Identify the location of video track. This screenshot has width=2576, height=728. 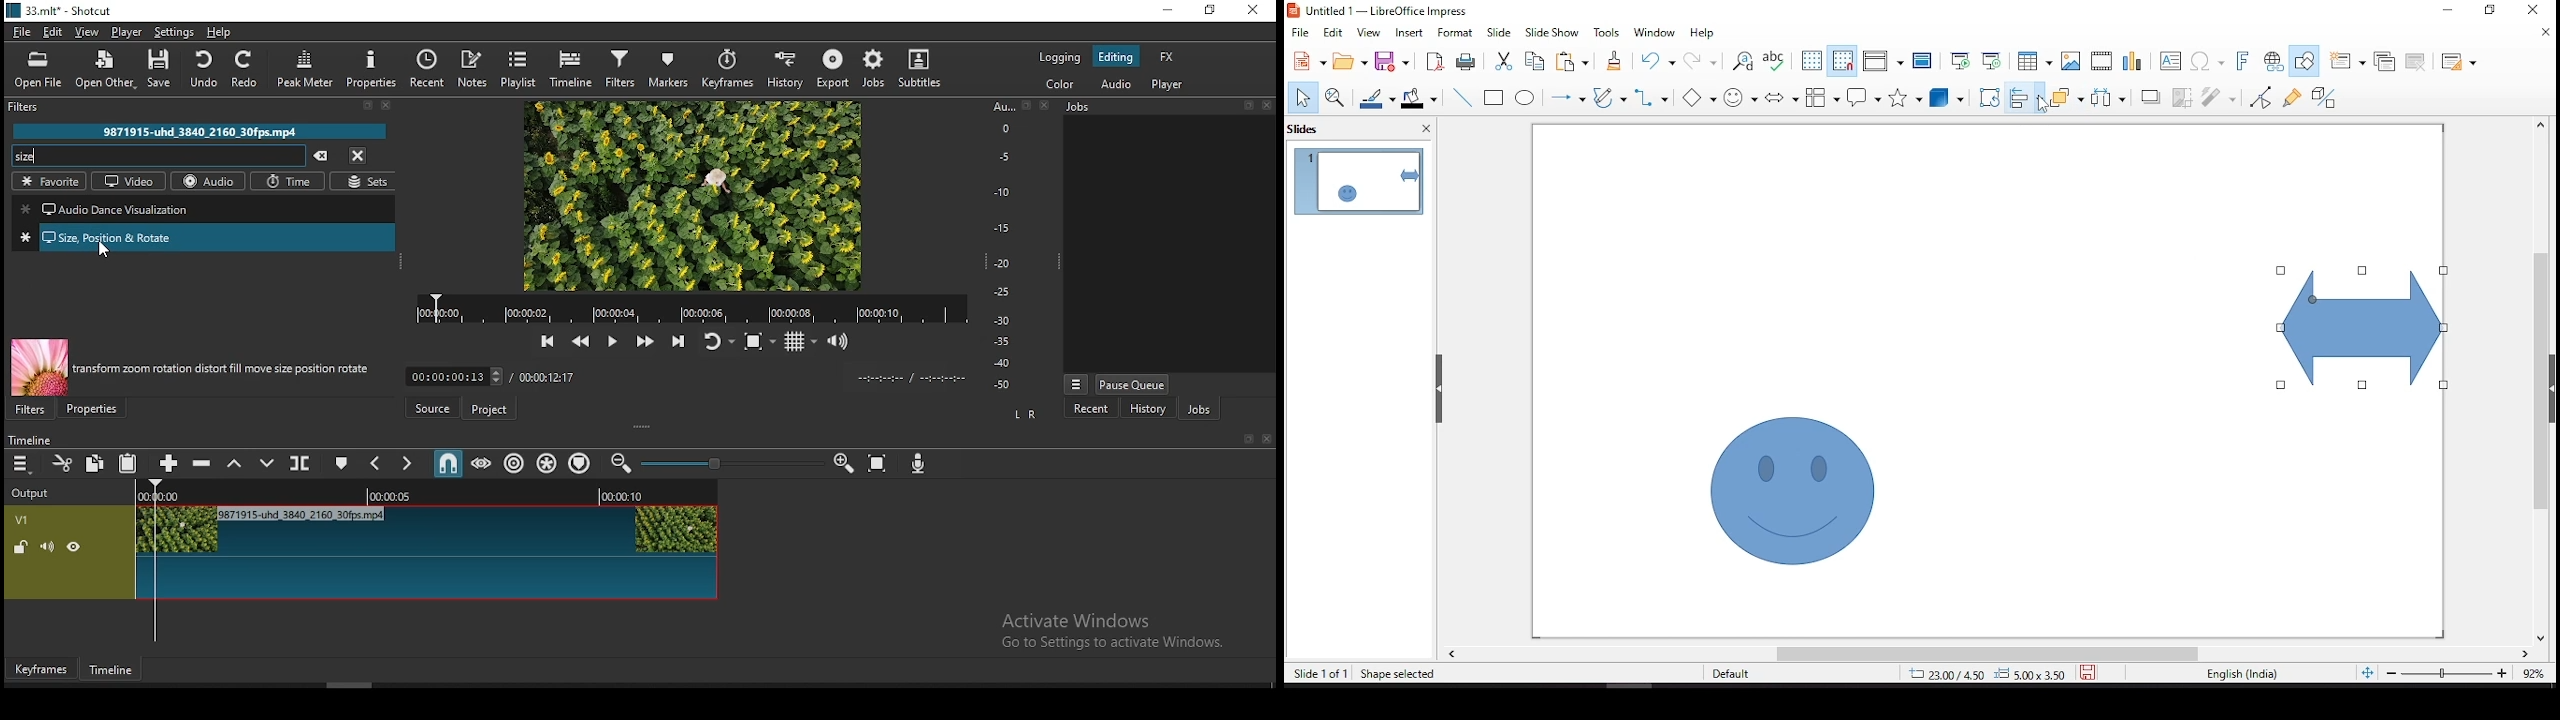
(367, 553).